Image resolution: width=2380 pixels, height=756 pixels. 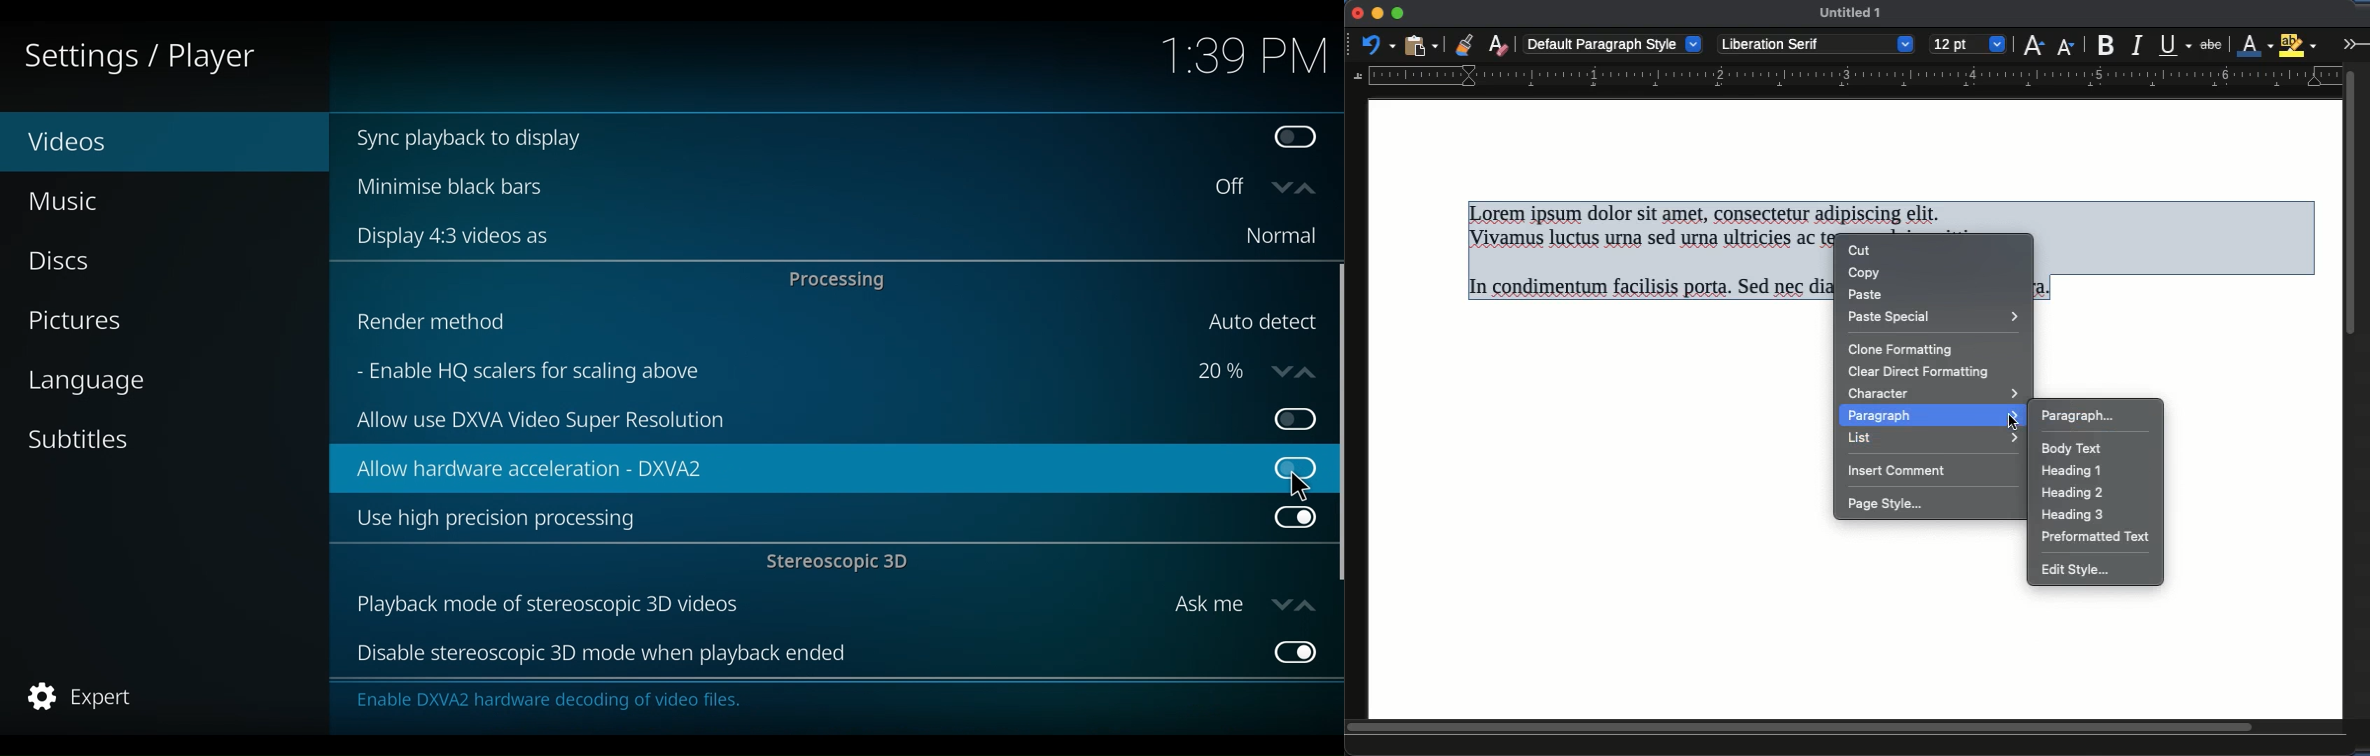 What do you see at coordinates (766, 325) in the screenshot?
I see `Render method` at bounding box center [766, 325].